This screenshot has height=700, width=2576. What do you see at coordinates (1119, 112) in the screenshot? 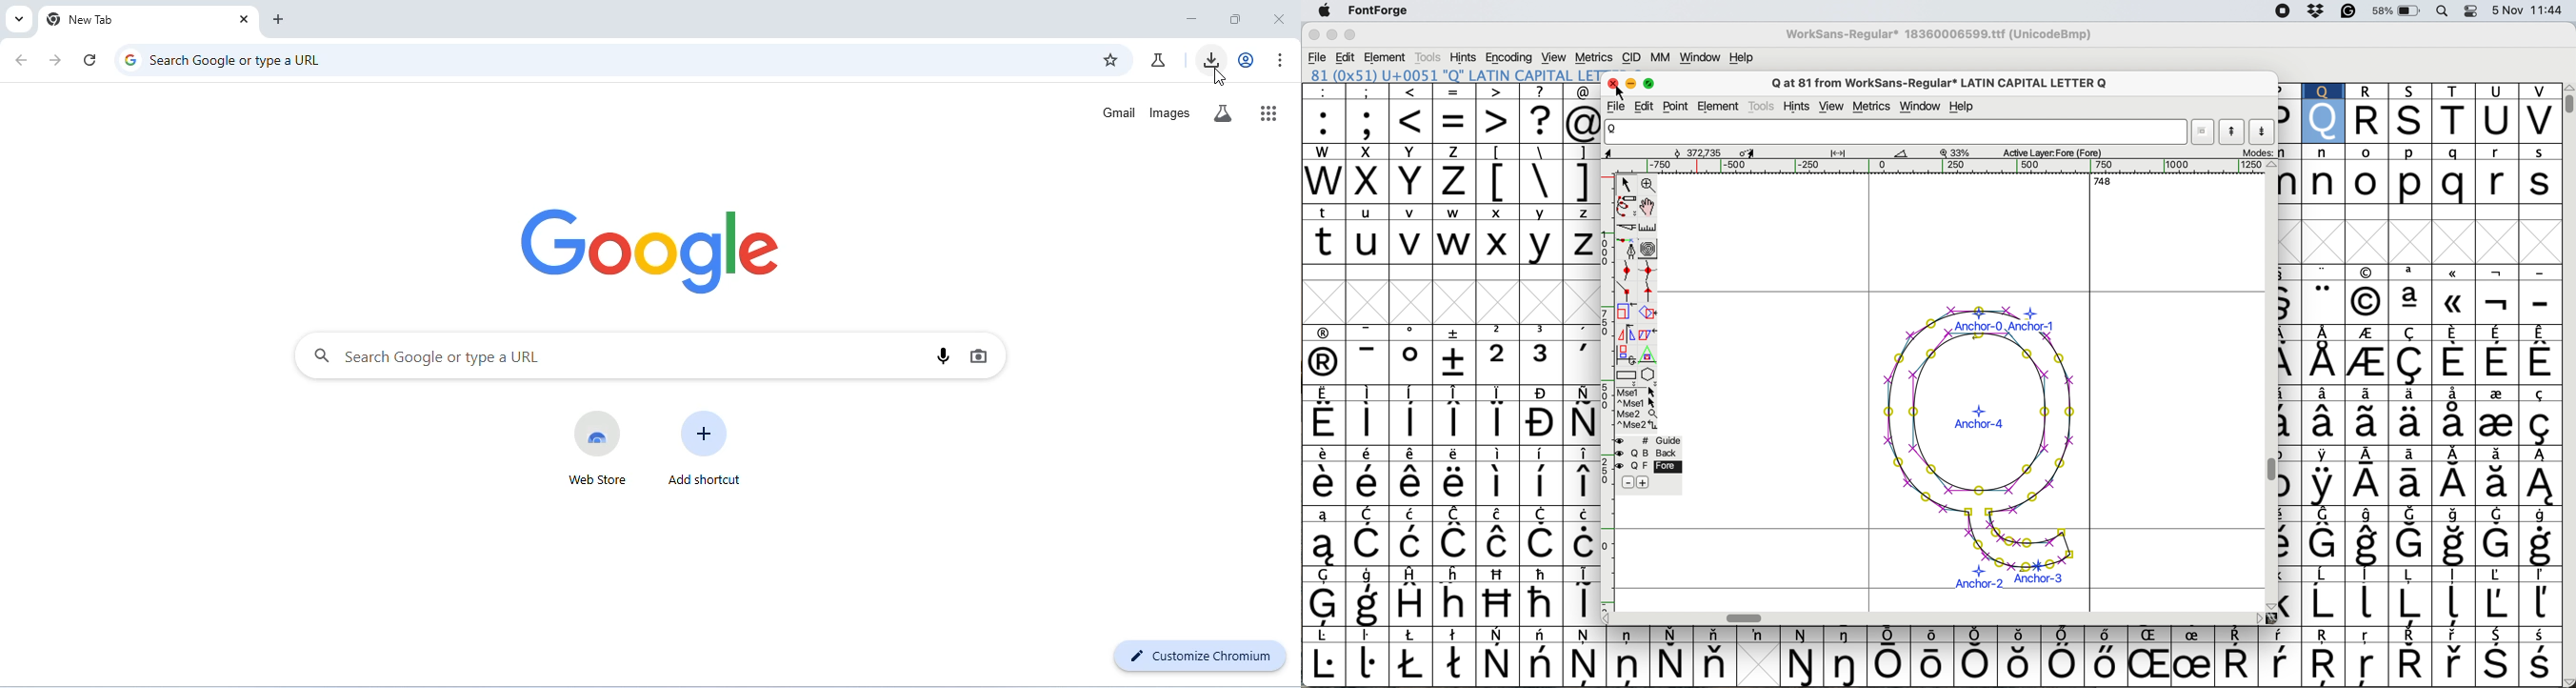
I see `gmail` at bounding box center [1119, 112].